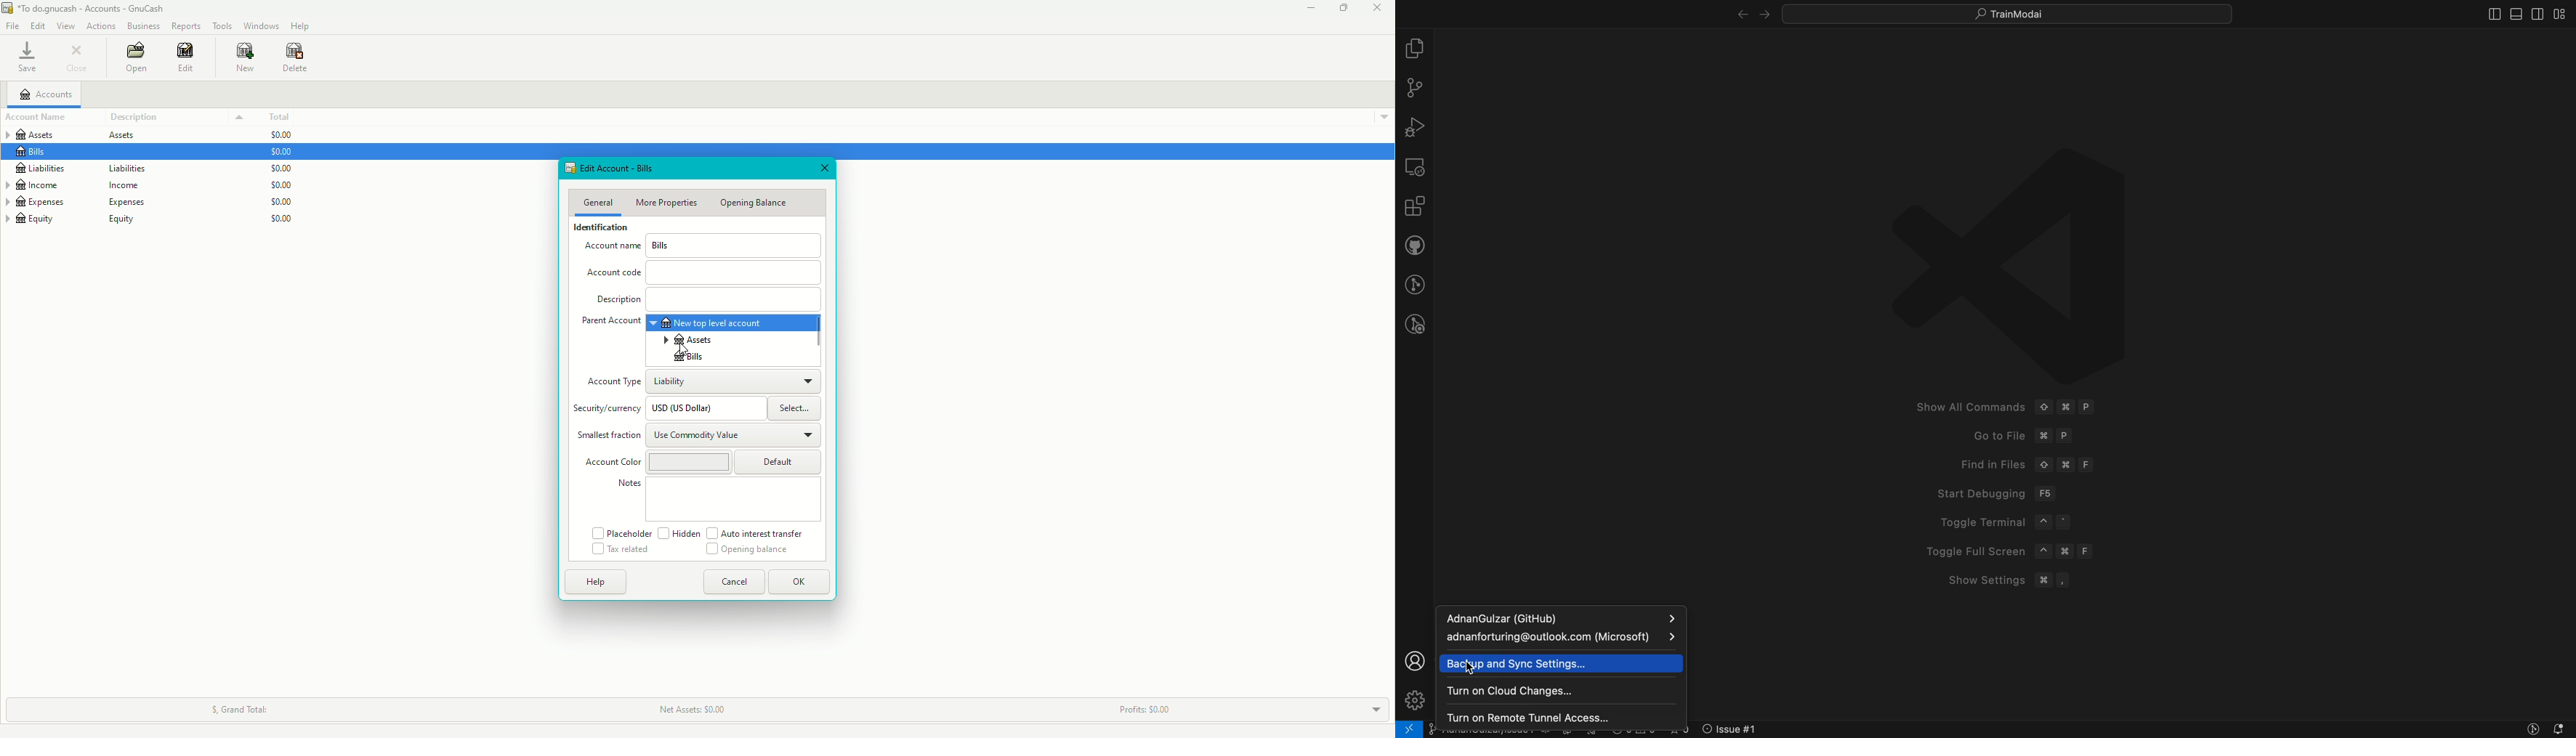 The height and width of the screenshot is (756, 2576). What do you see at coordinates (2005, 12) in the screenshot?
I see `quick menus` at bounding box center [2005, 12].